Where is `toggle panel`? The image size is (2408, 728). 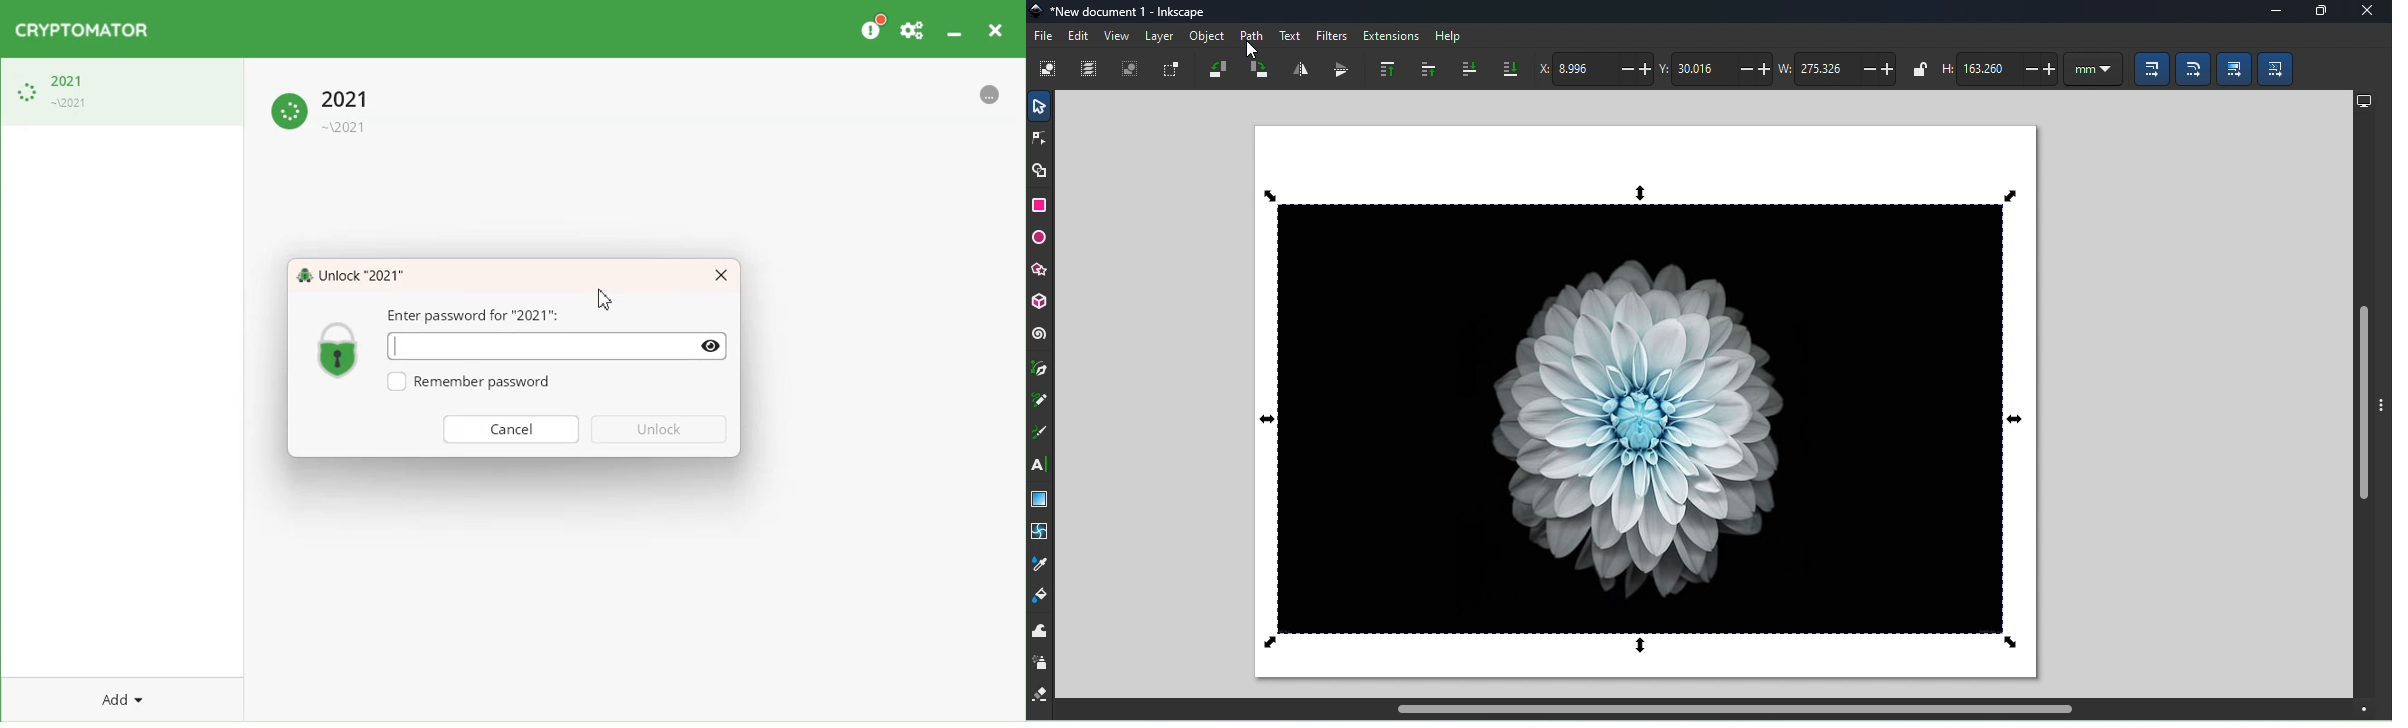 toggle panel is located at coordinates (2384, 419).